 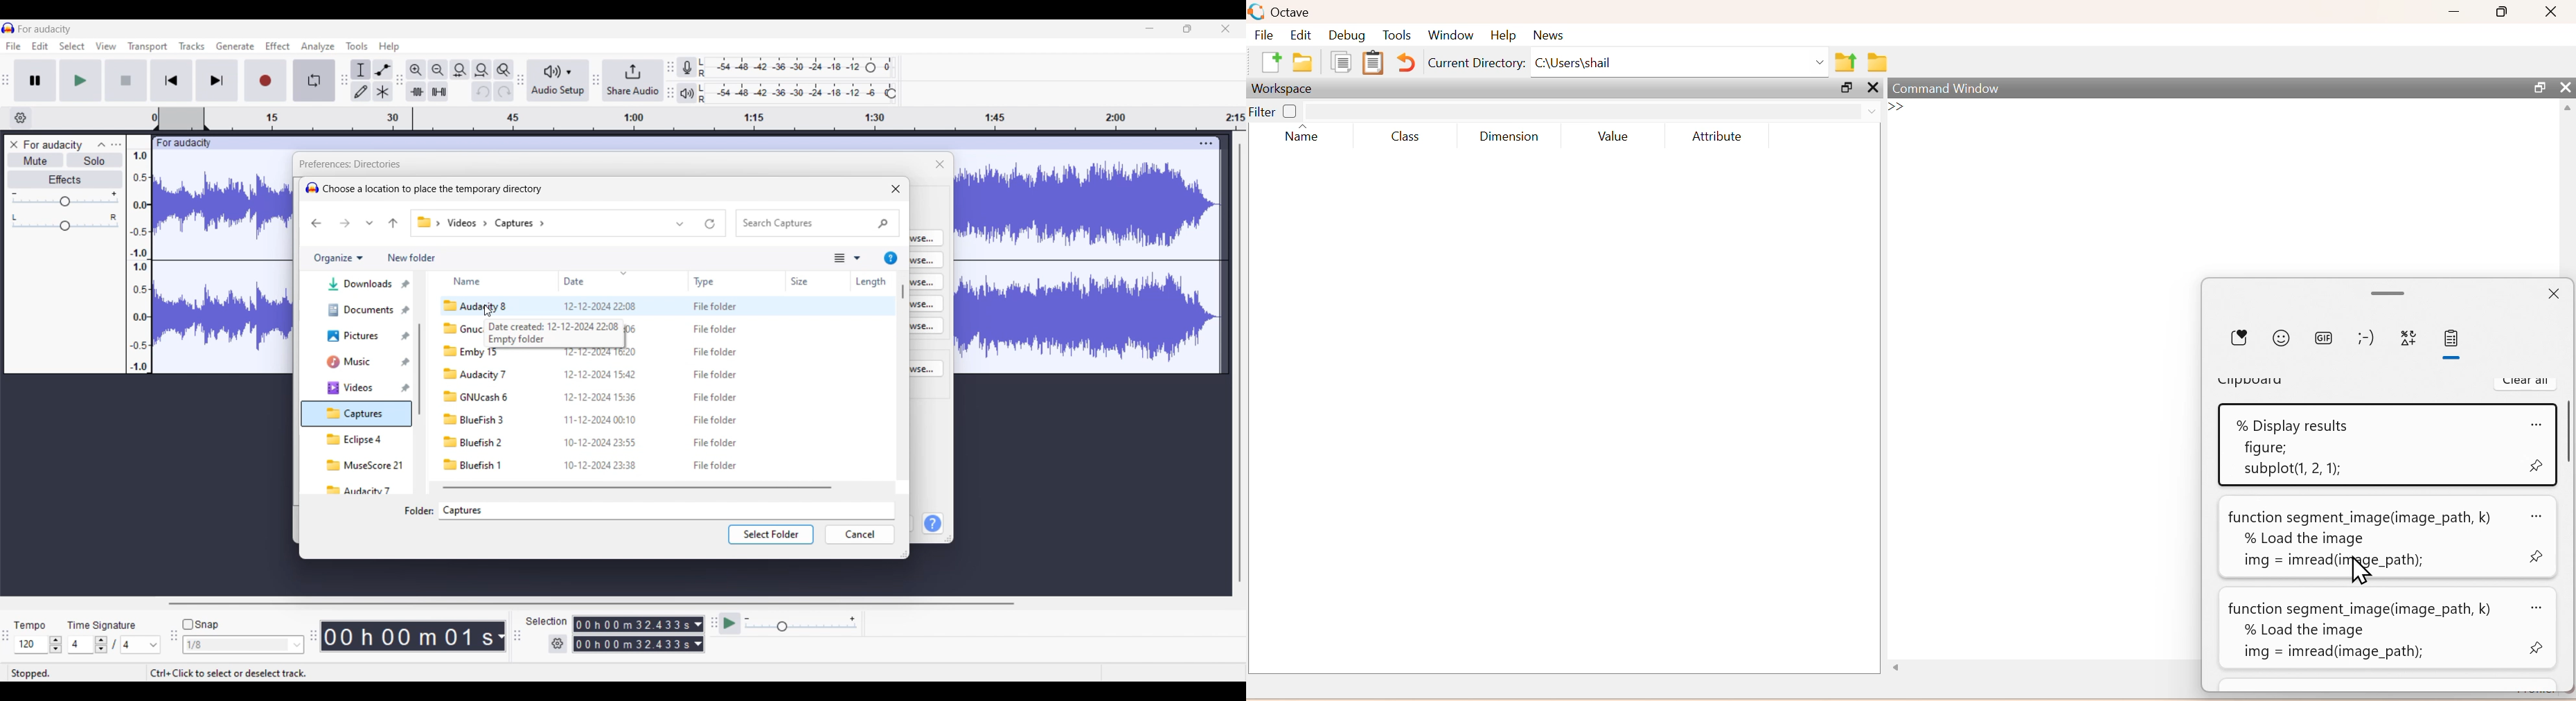 I want to click on Name, so click(x=1303, y=136).